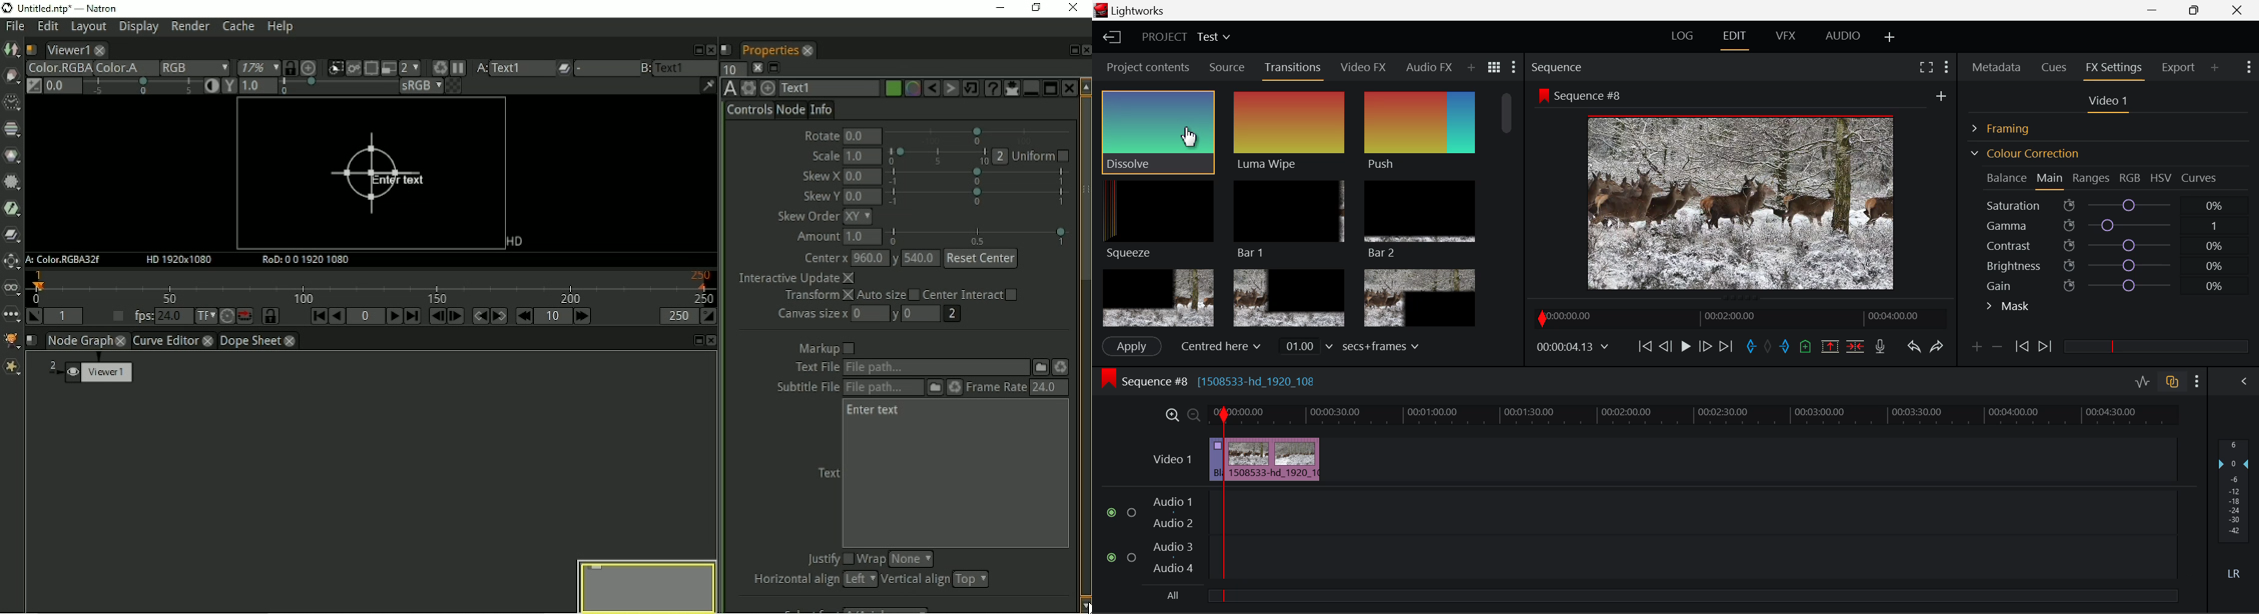  What do you see at coordinates (1998, 65) in the screenshot?
I see `Metadata Panel` at bounding box center [1998, 65].